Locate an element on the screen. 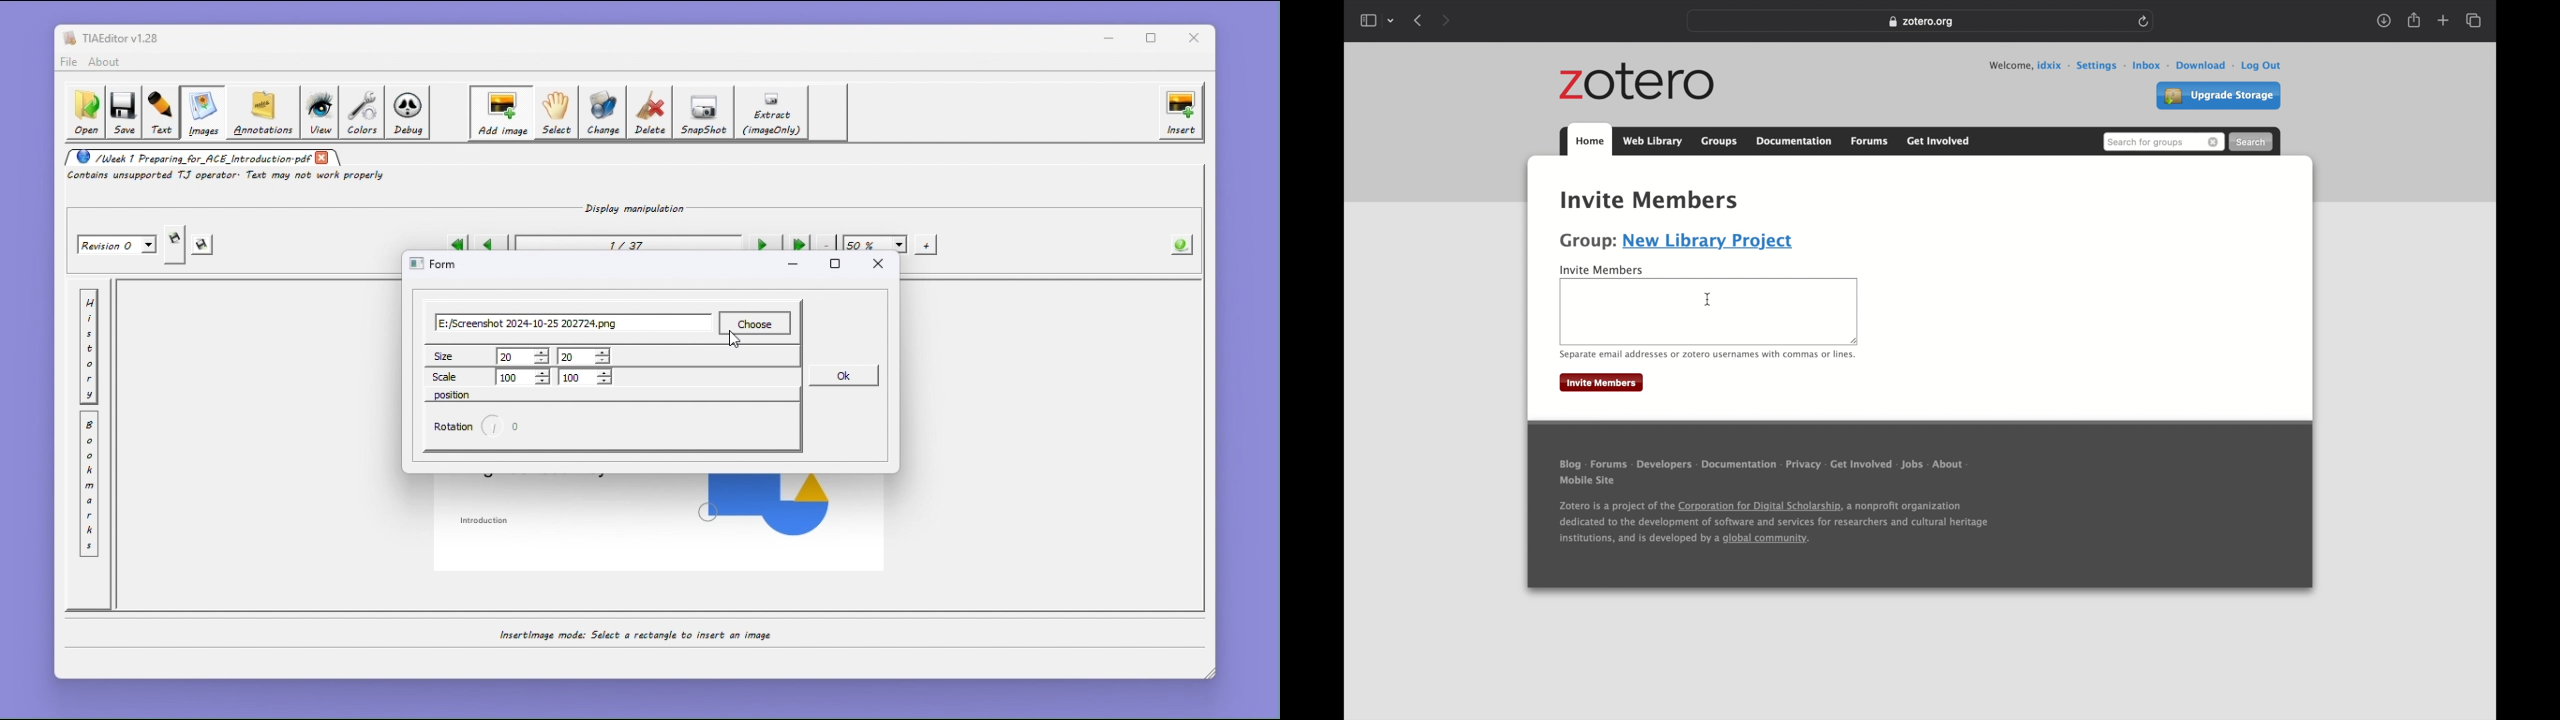  log out is located at coordinates (2261, 64).